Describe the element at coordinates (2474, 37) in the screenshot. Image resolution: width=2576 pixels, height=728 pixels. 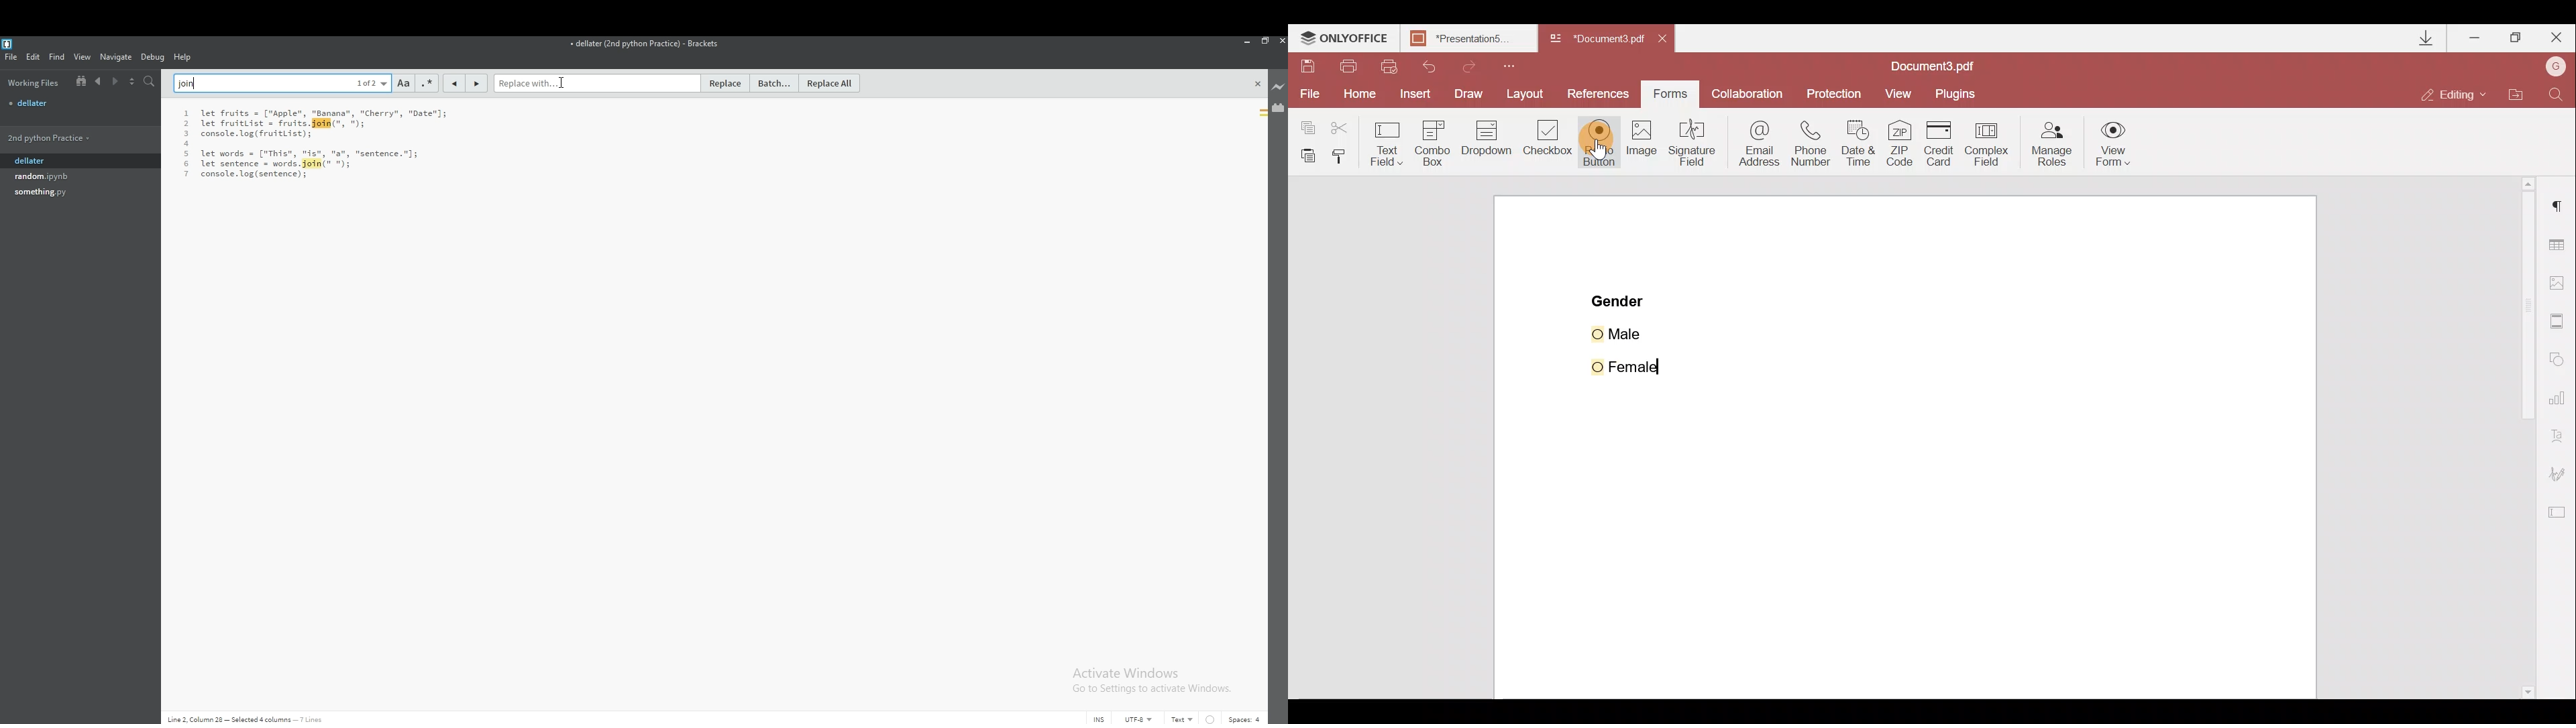
I see `Minimize` at that location.